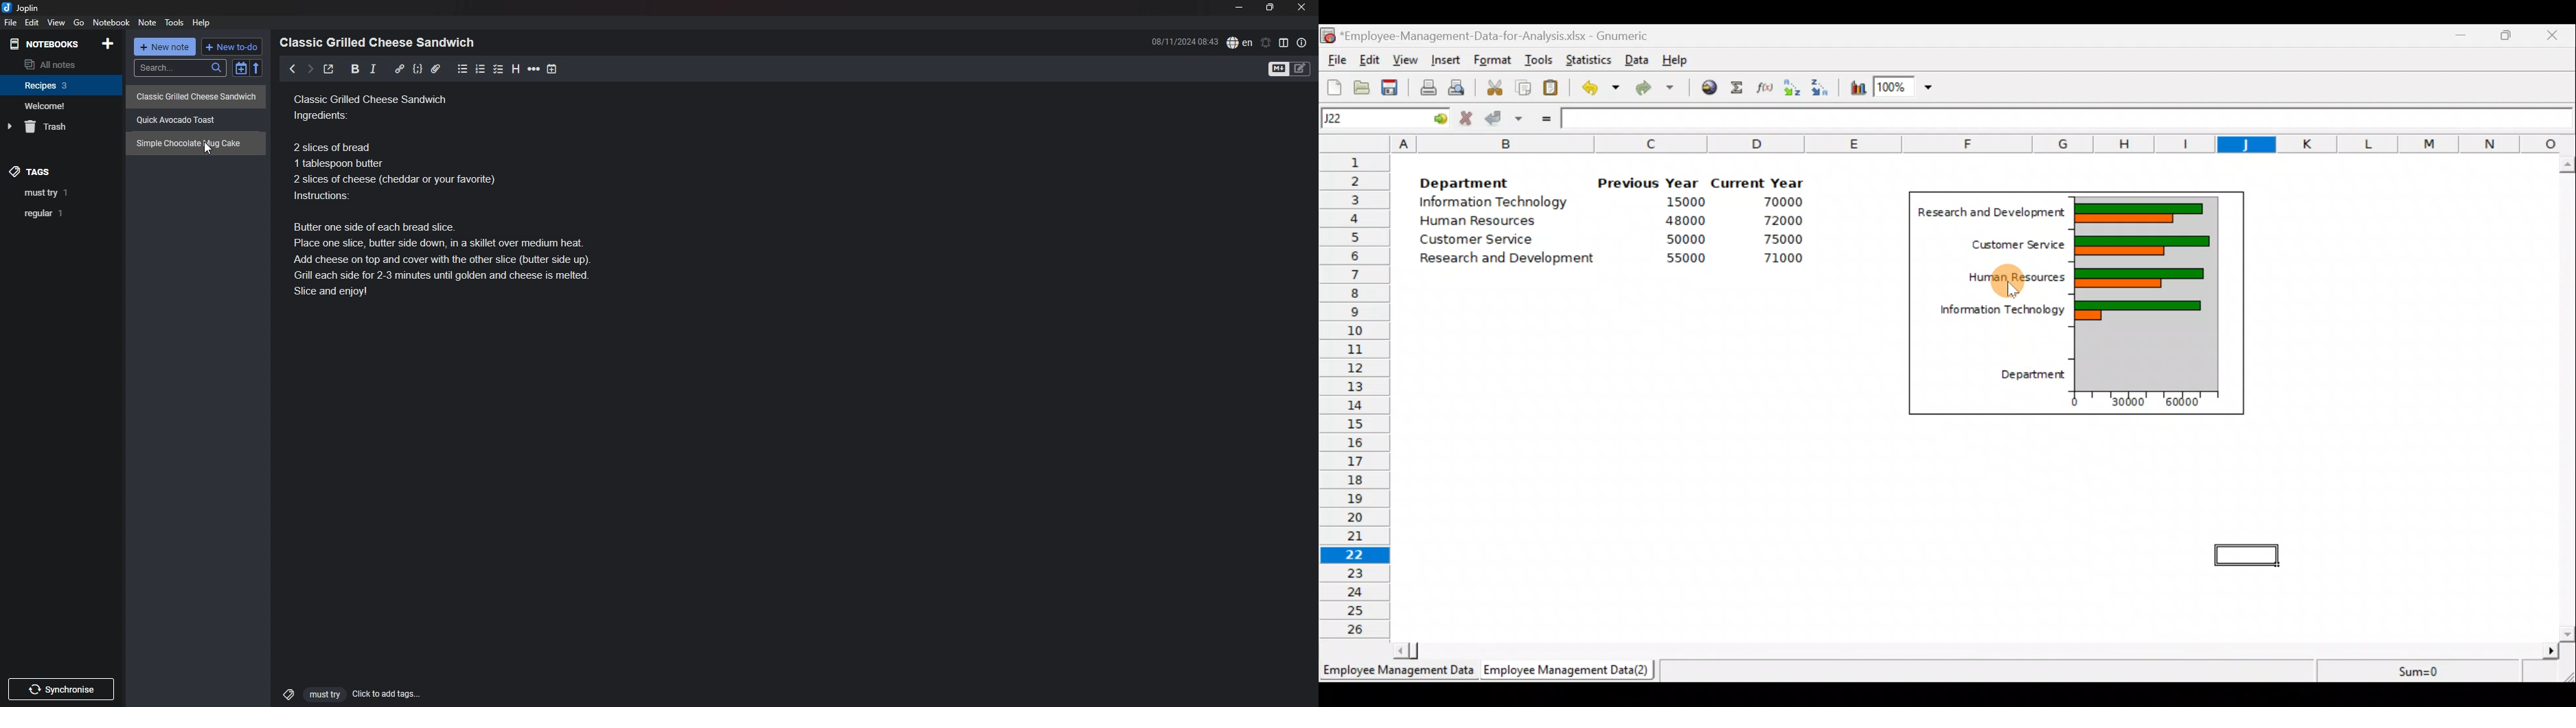 The width and height of the screenshot is (2576, 728). What do you see at coordinates (176, 23) in the screenshot?
I see `tools` at bounding box center [176, 23].